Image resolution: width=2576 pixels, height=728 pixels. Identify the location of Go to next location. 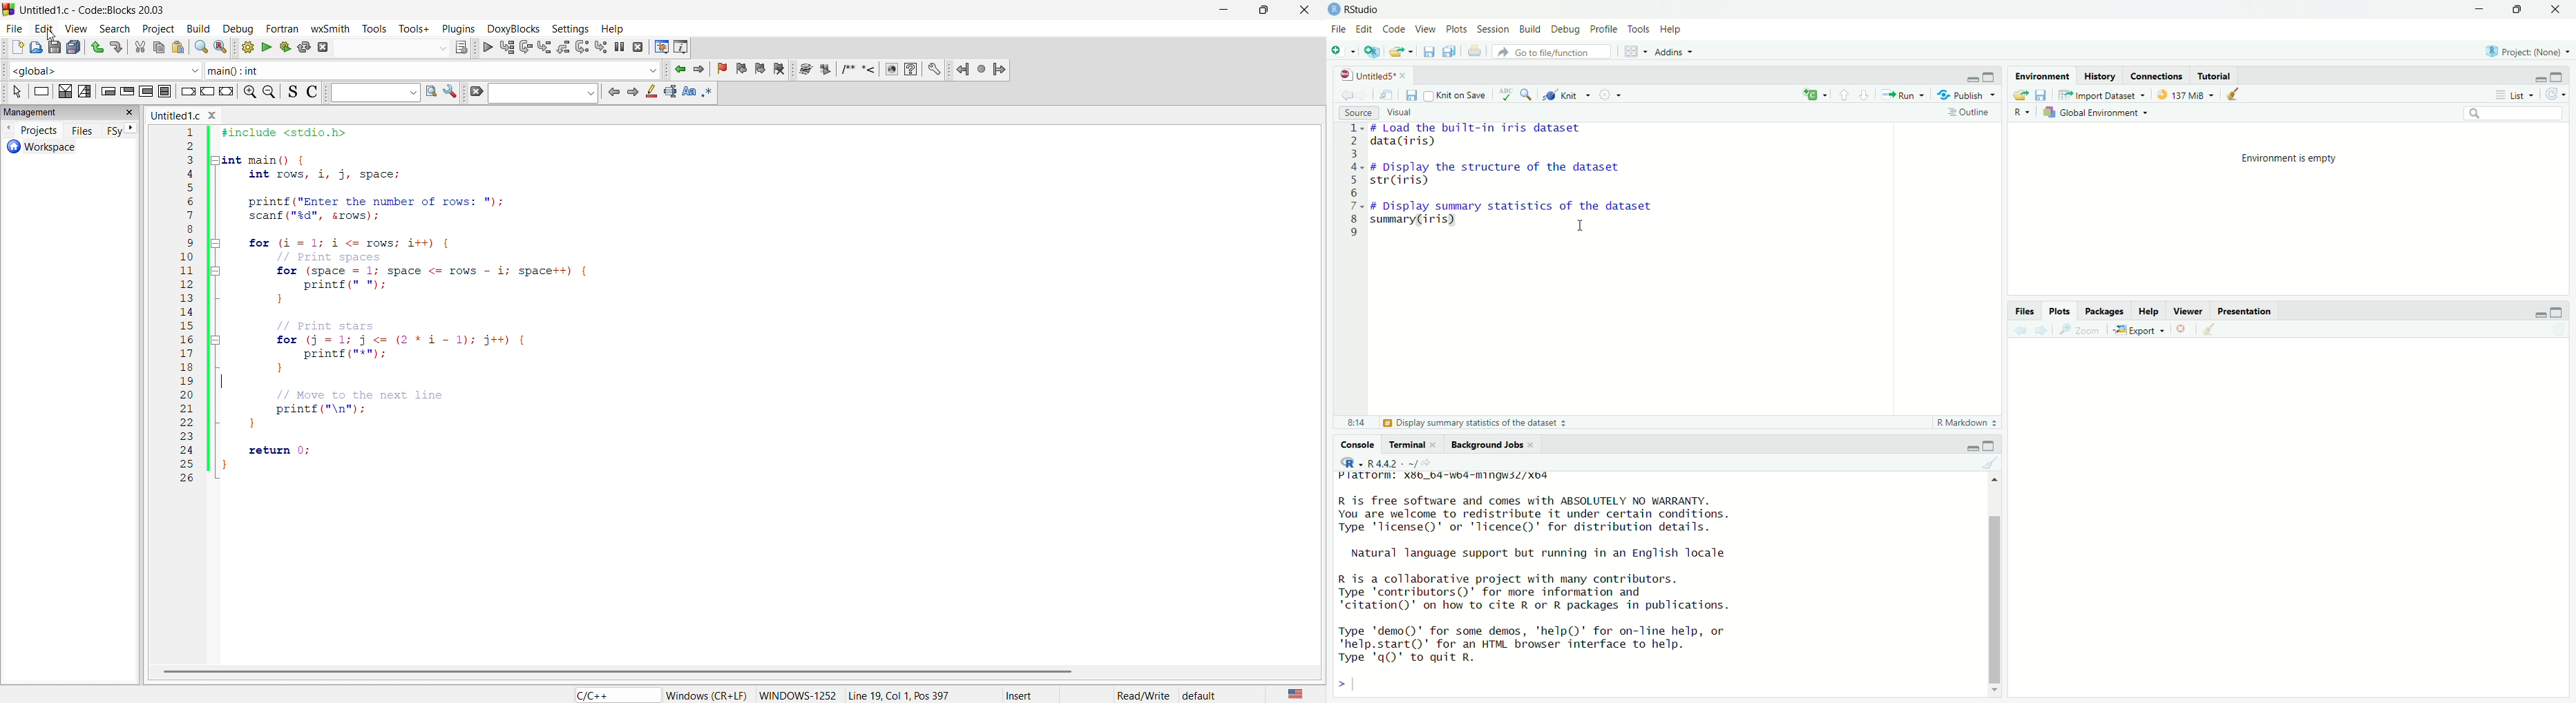
(1363, 94).